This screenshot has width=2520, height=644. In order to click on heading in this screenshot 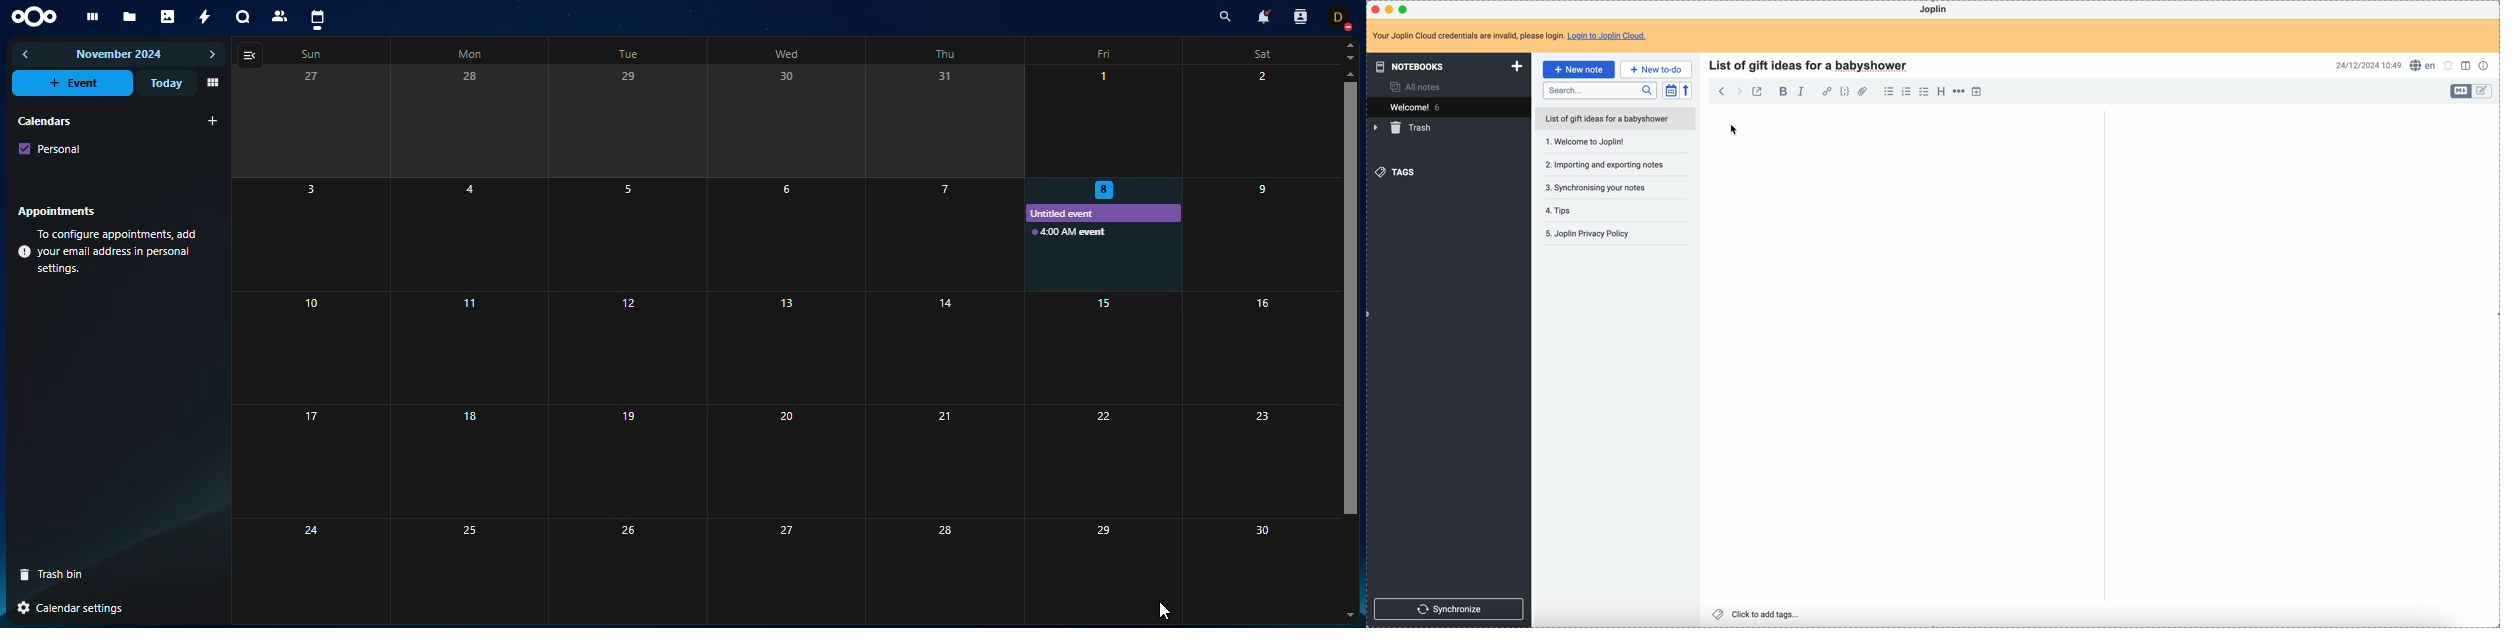, I will do `click(1941, 93)`.